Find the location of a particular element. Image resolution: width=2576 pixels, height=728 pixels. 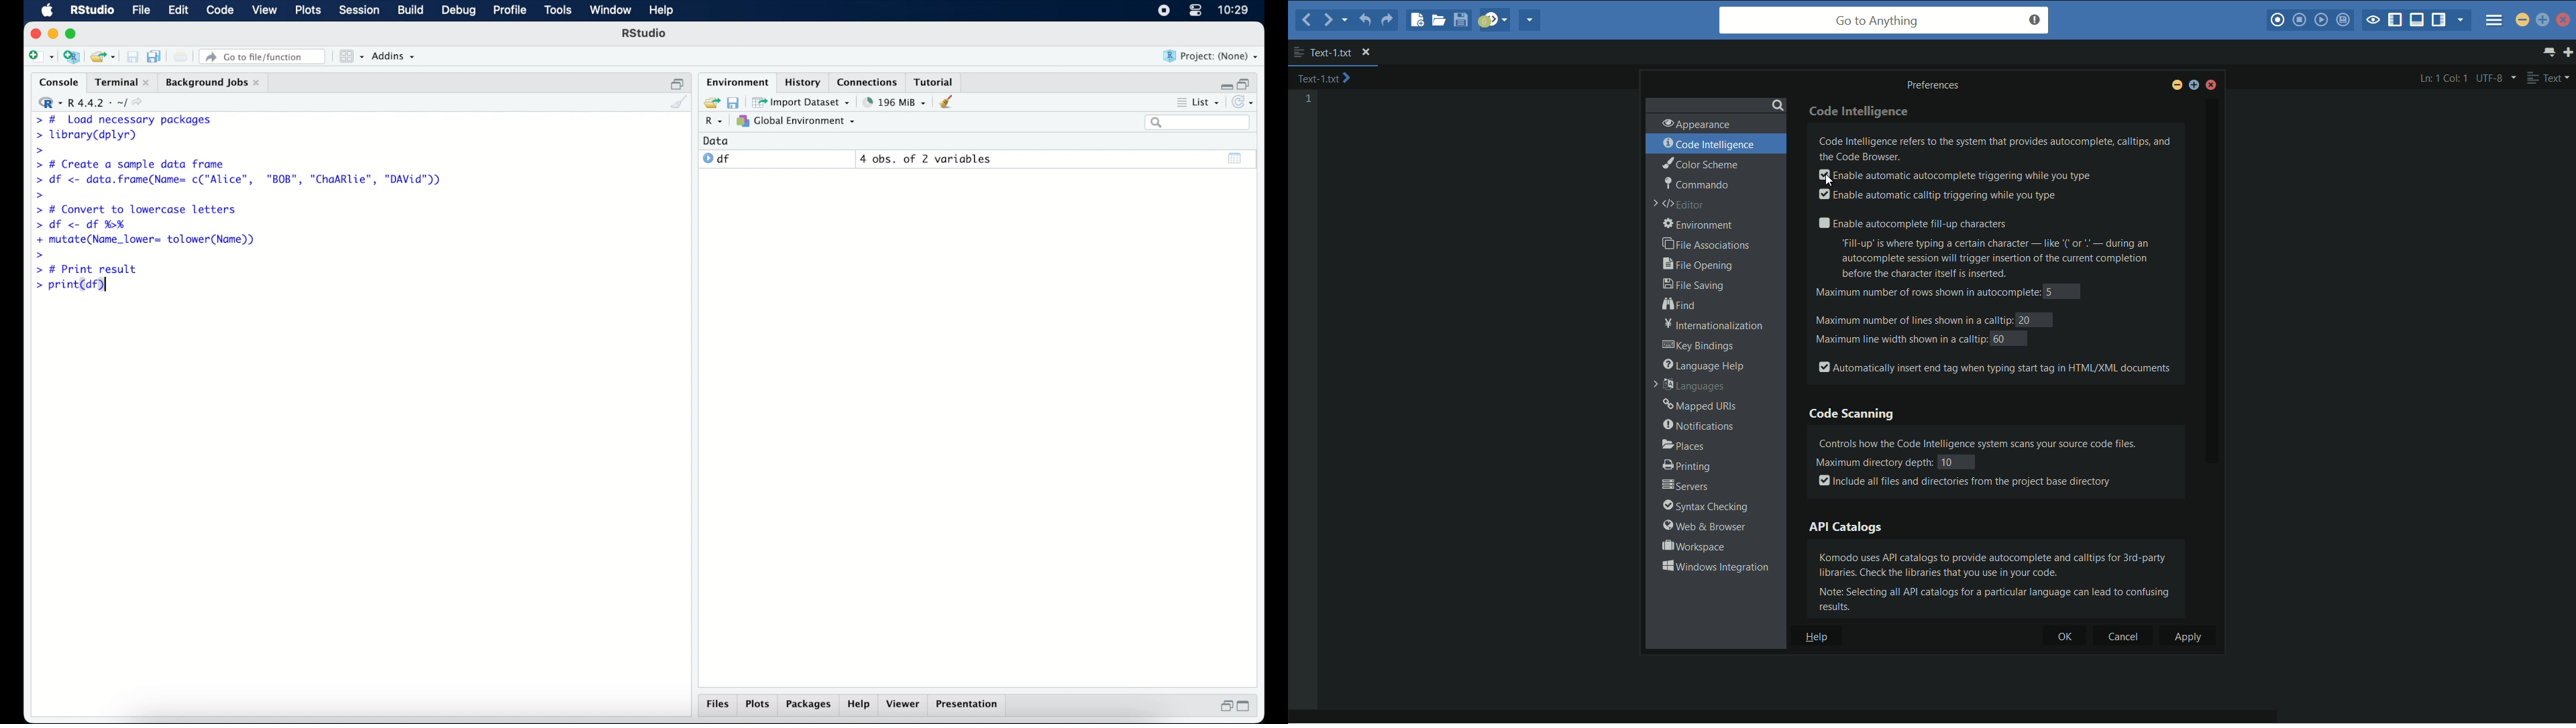

build is located at coordinates (410, 11).